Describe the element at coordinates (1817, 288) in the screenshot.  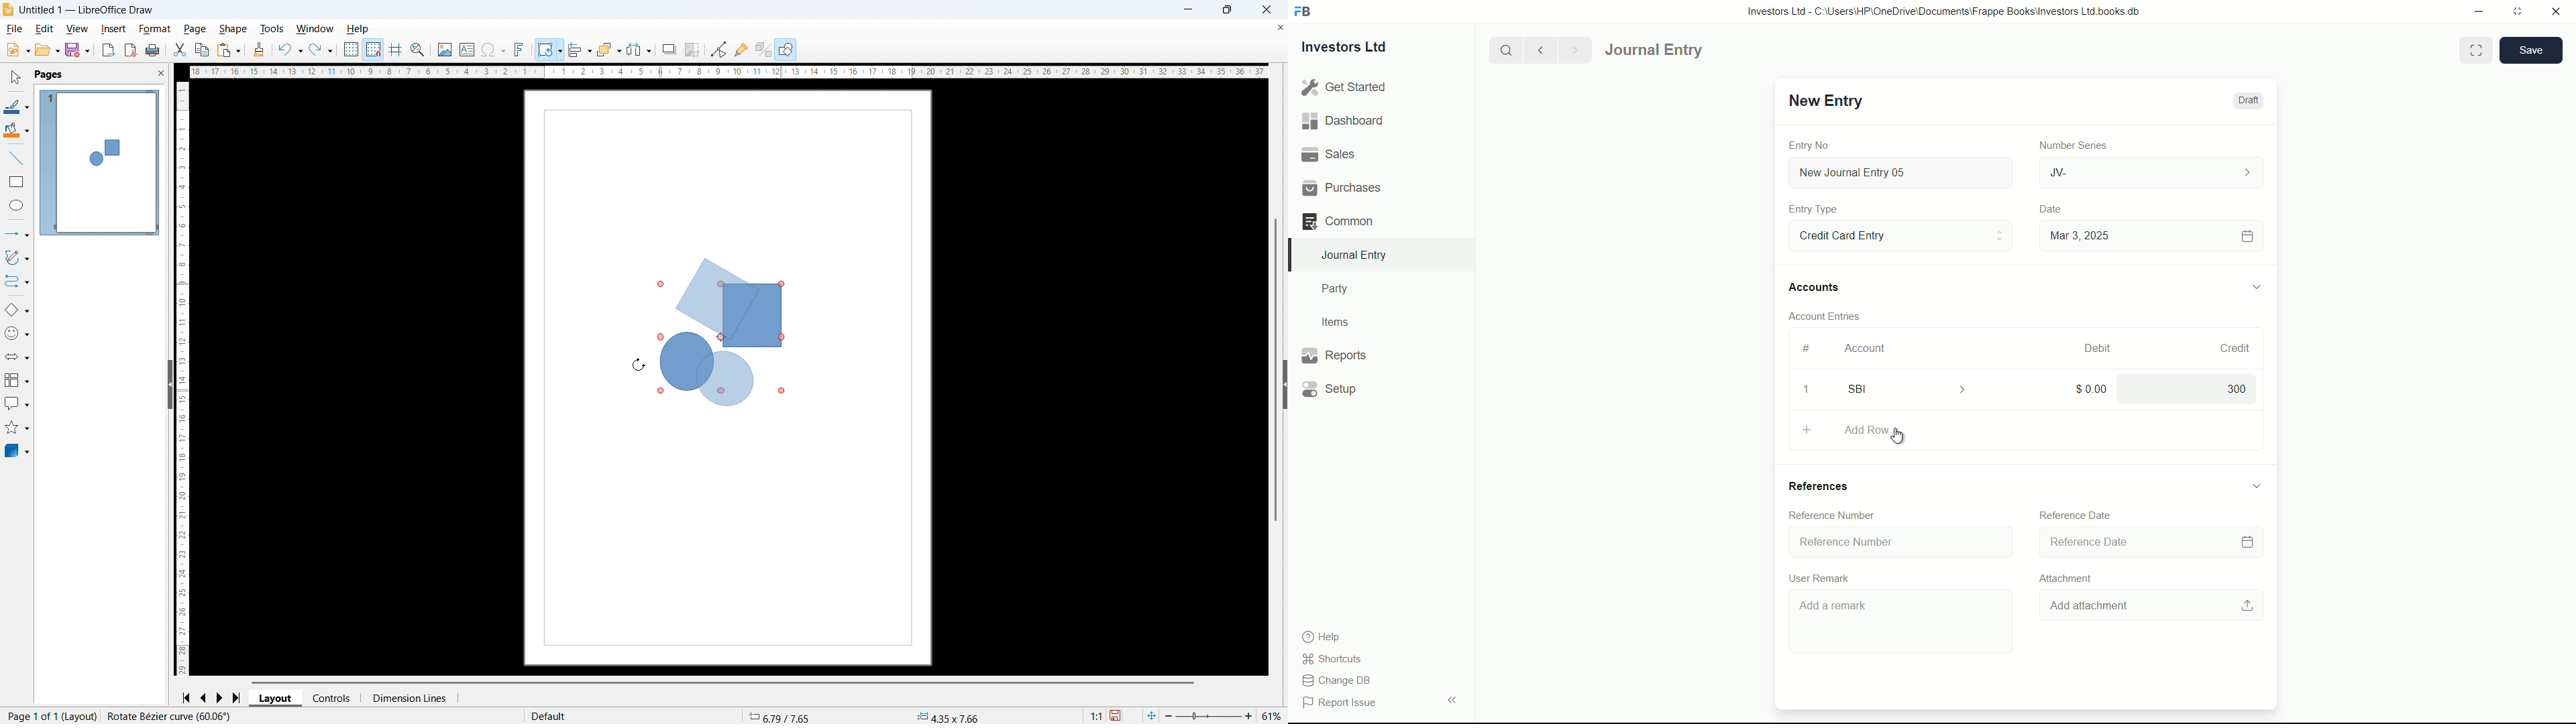
I see `Accounts` at that location.